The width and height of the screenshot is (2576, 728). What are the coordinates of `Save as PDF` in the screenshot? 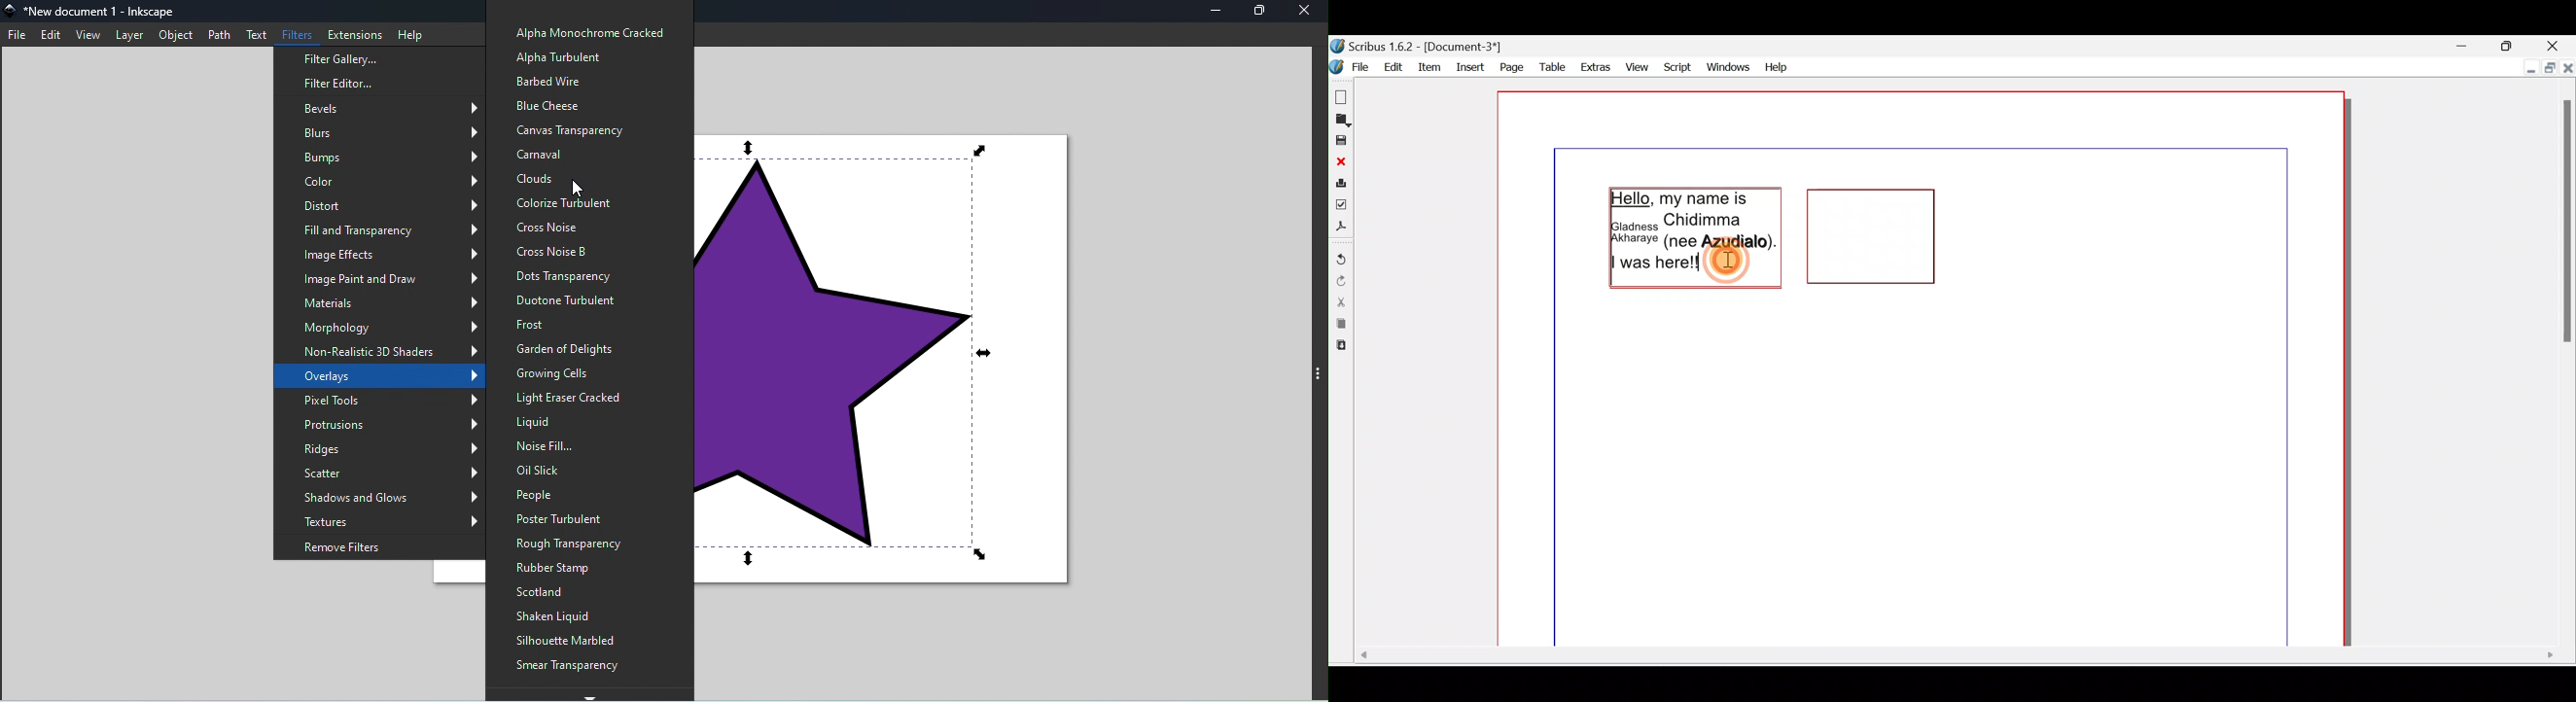 It's located at (1341, 228).